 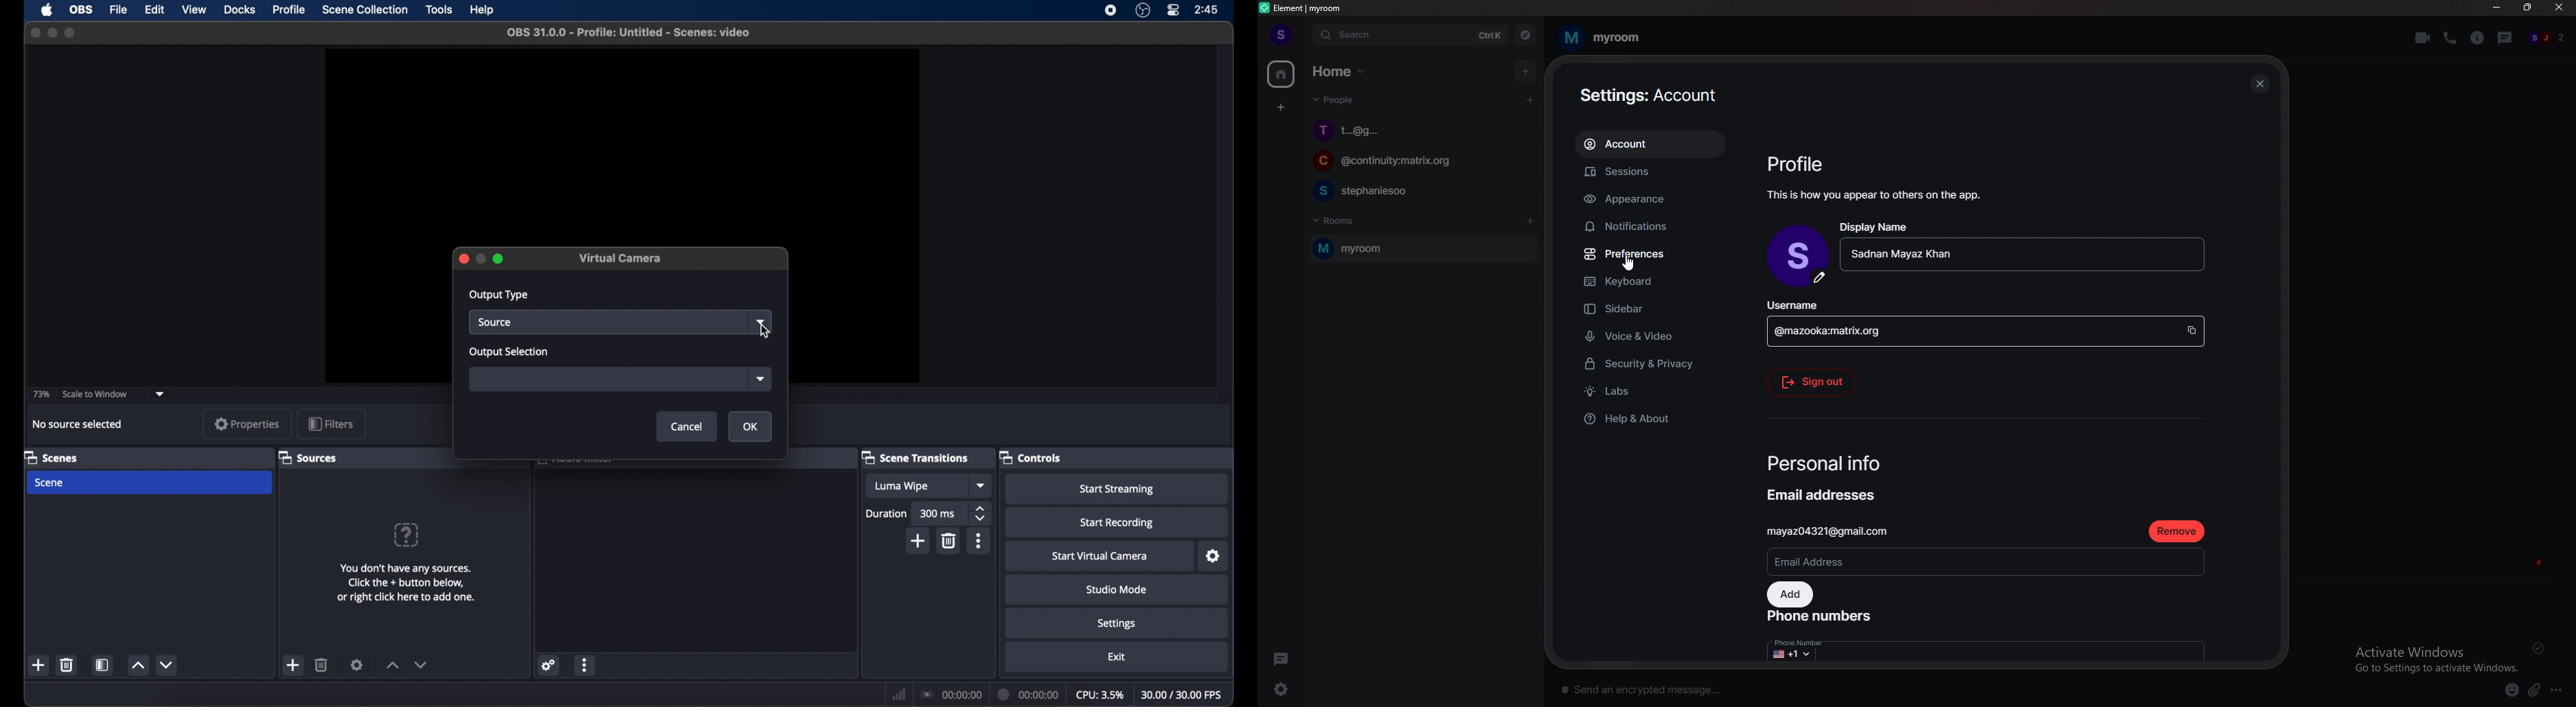 What do you see at coordinates (1801, 649) in the screenshot?
I see `` at bounding box center [1801, 649].